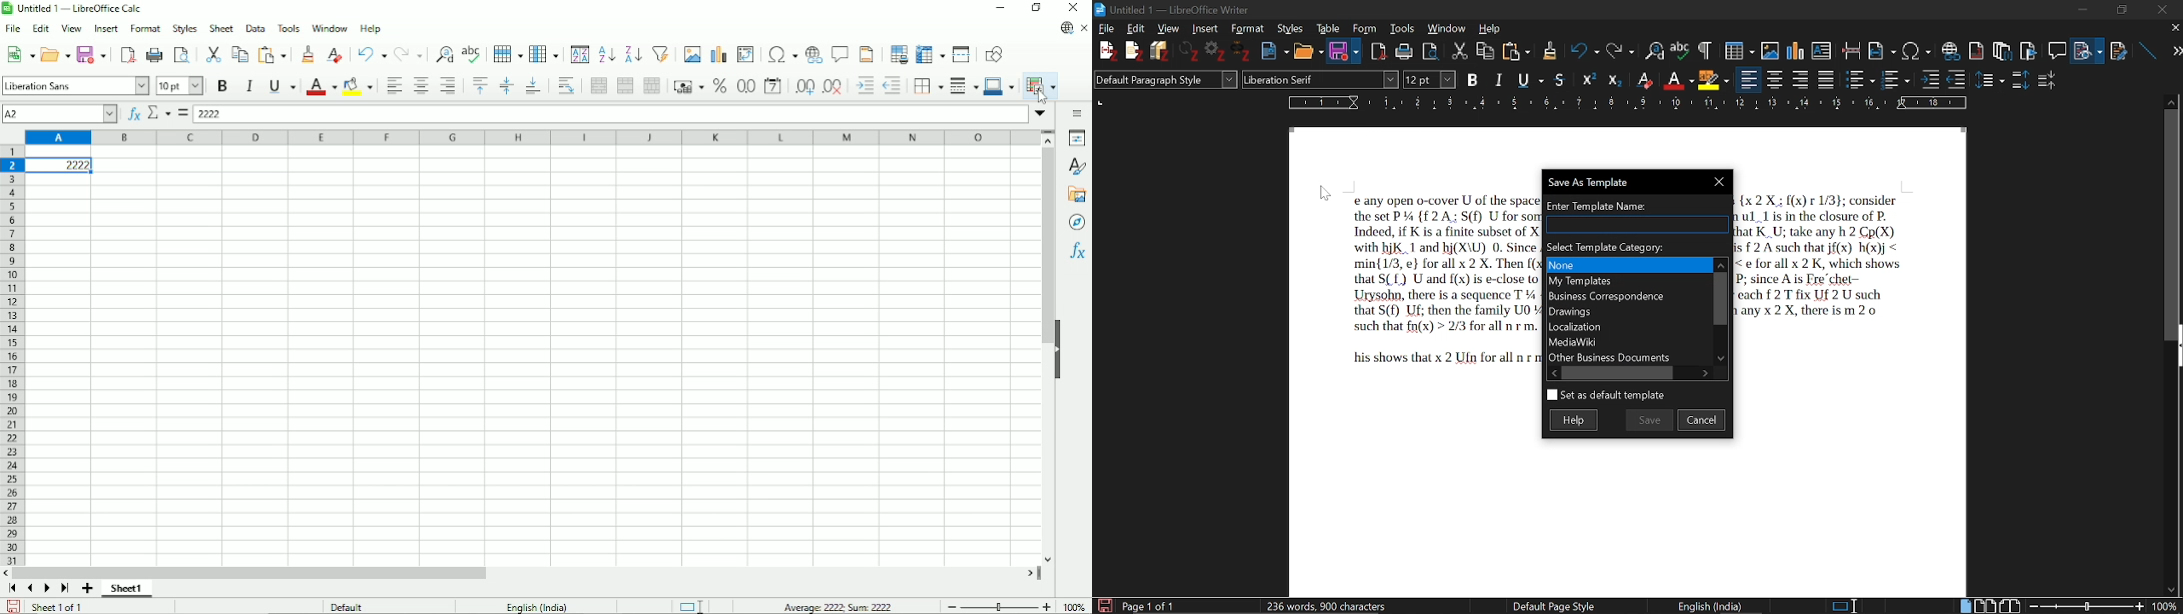 This screenshot has height=616, width=2184. I want to click on Add sheet, so click(87, 589).